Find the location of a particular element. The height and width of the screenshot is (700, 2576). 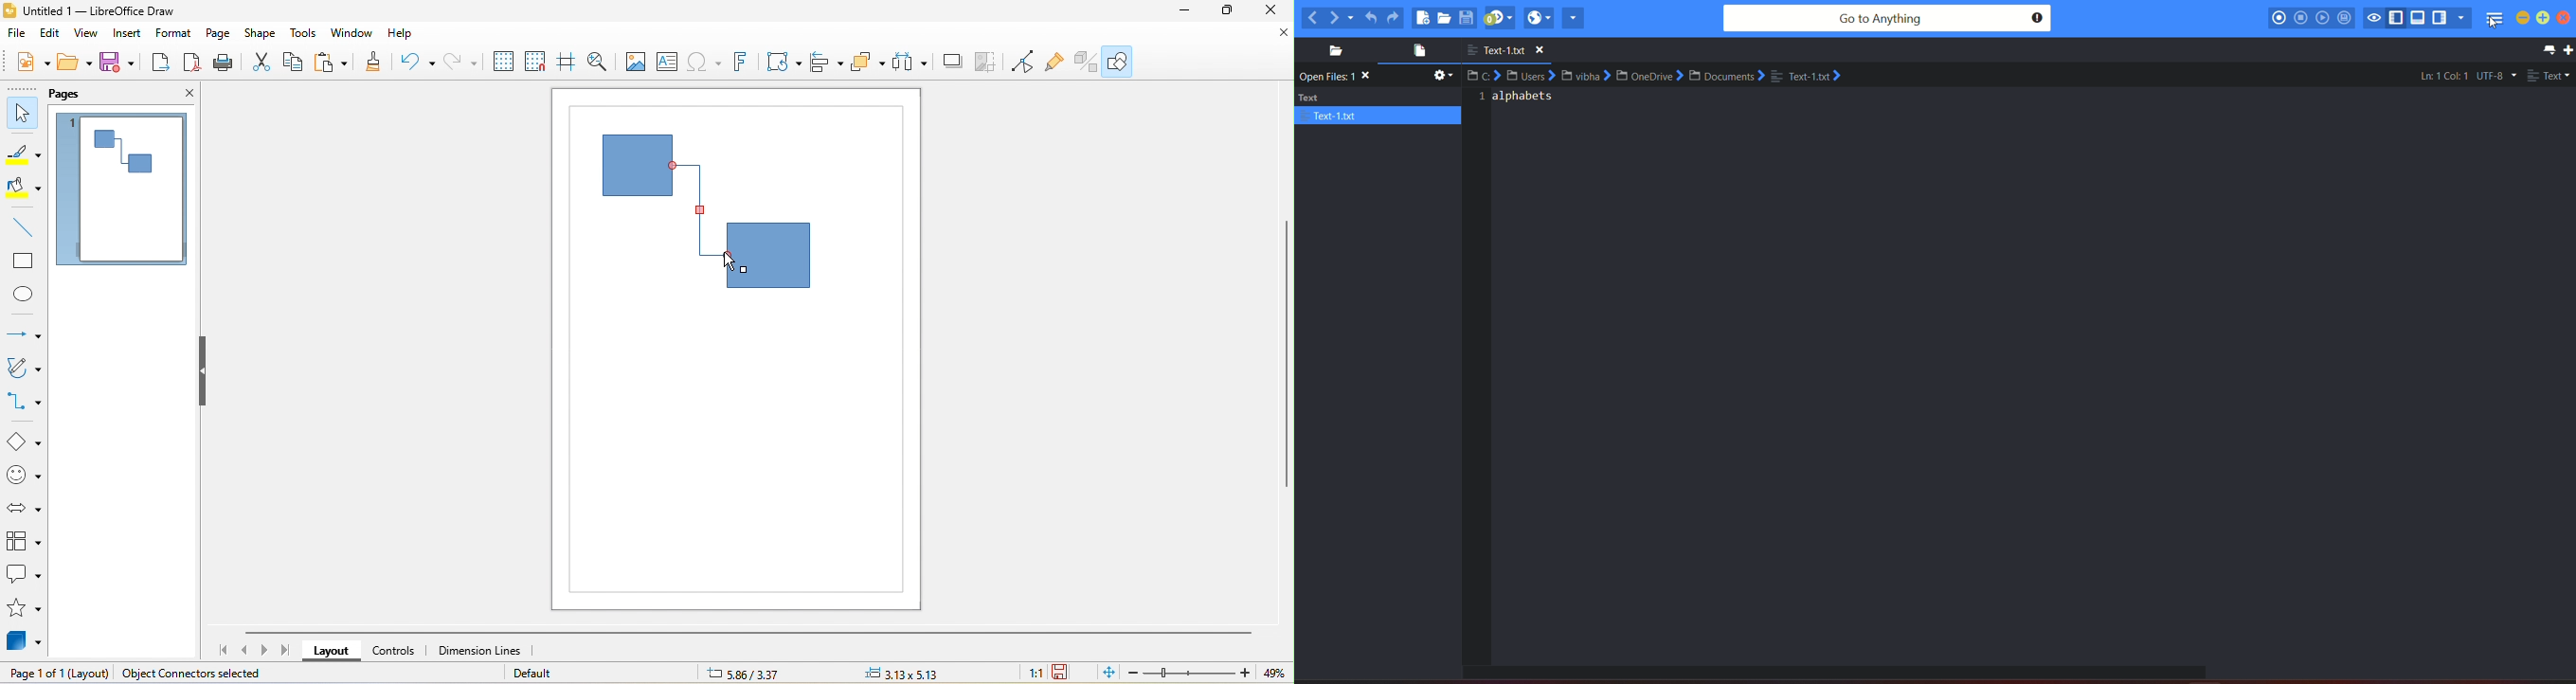

close is located at coordinates (184, 94).